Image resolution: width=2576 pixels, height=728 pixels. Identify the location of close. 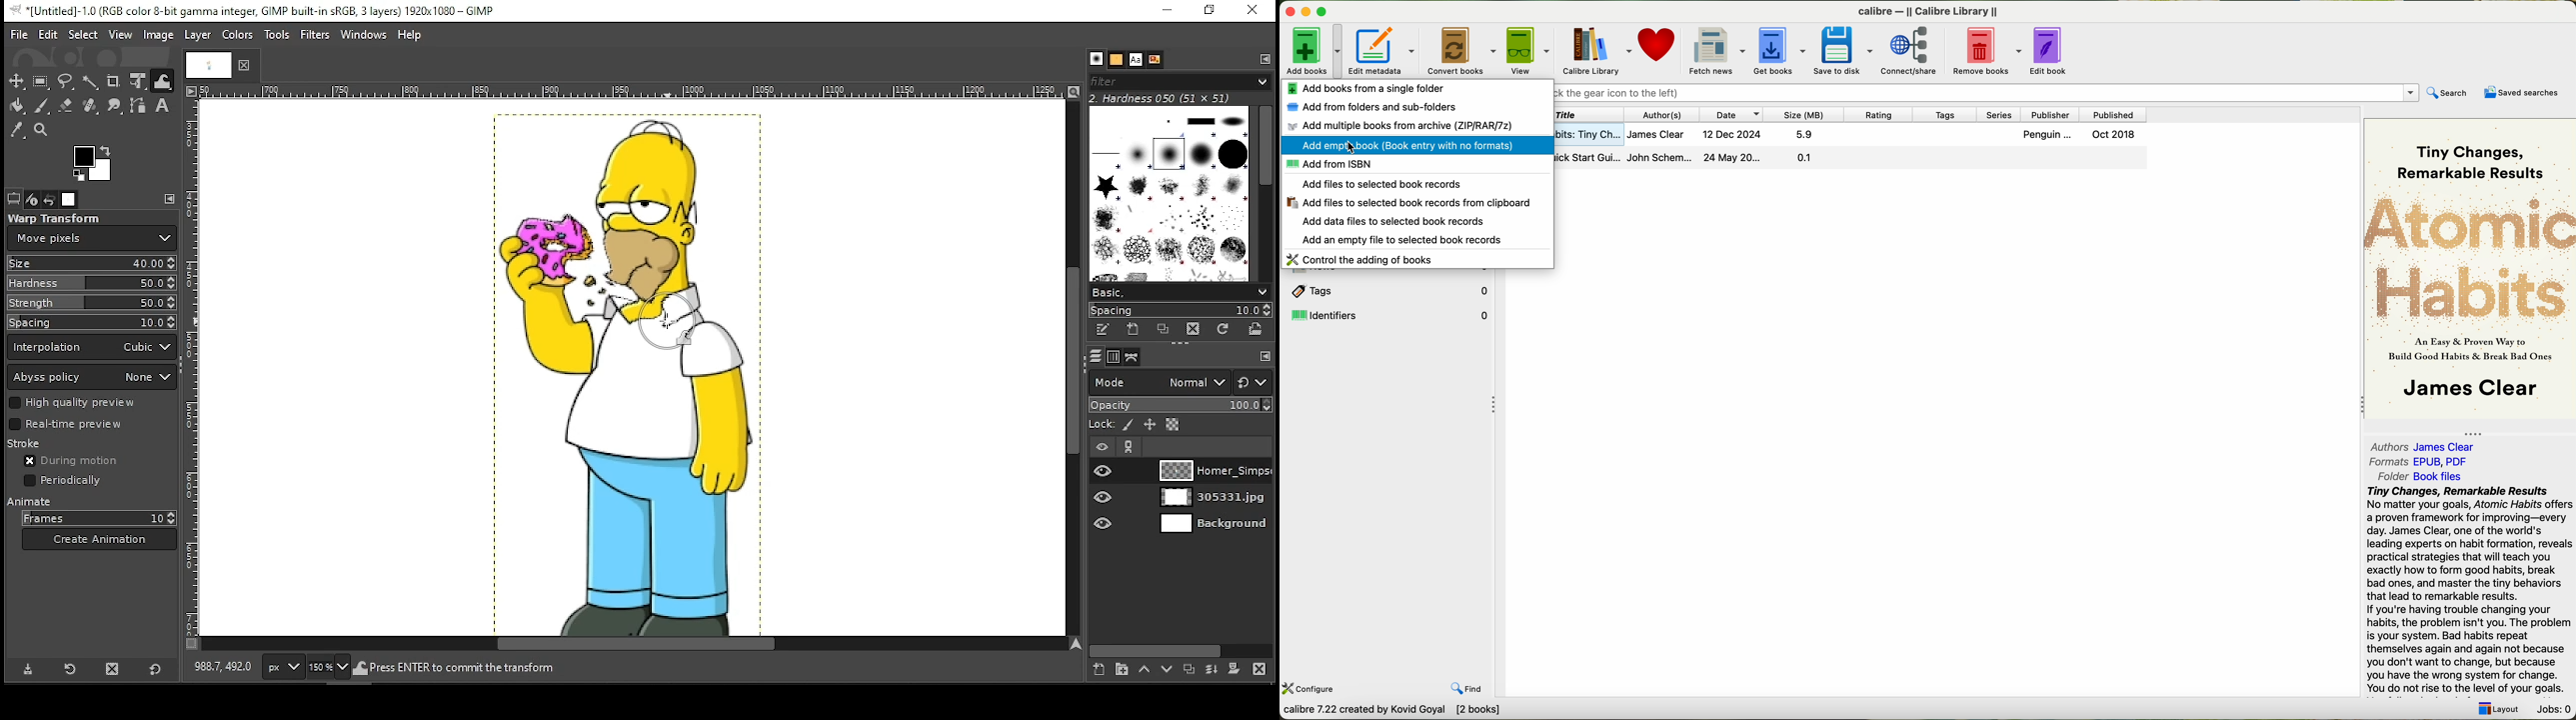
(246, 65).